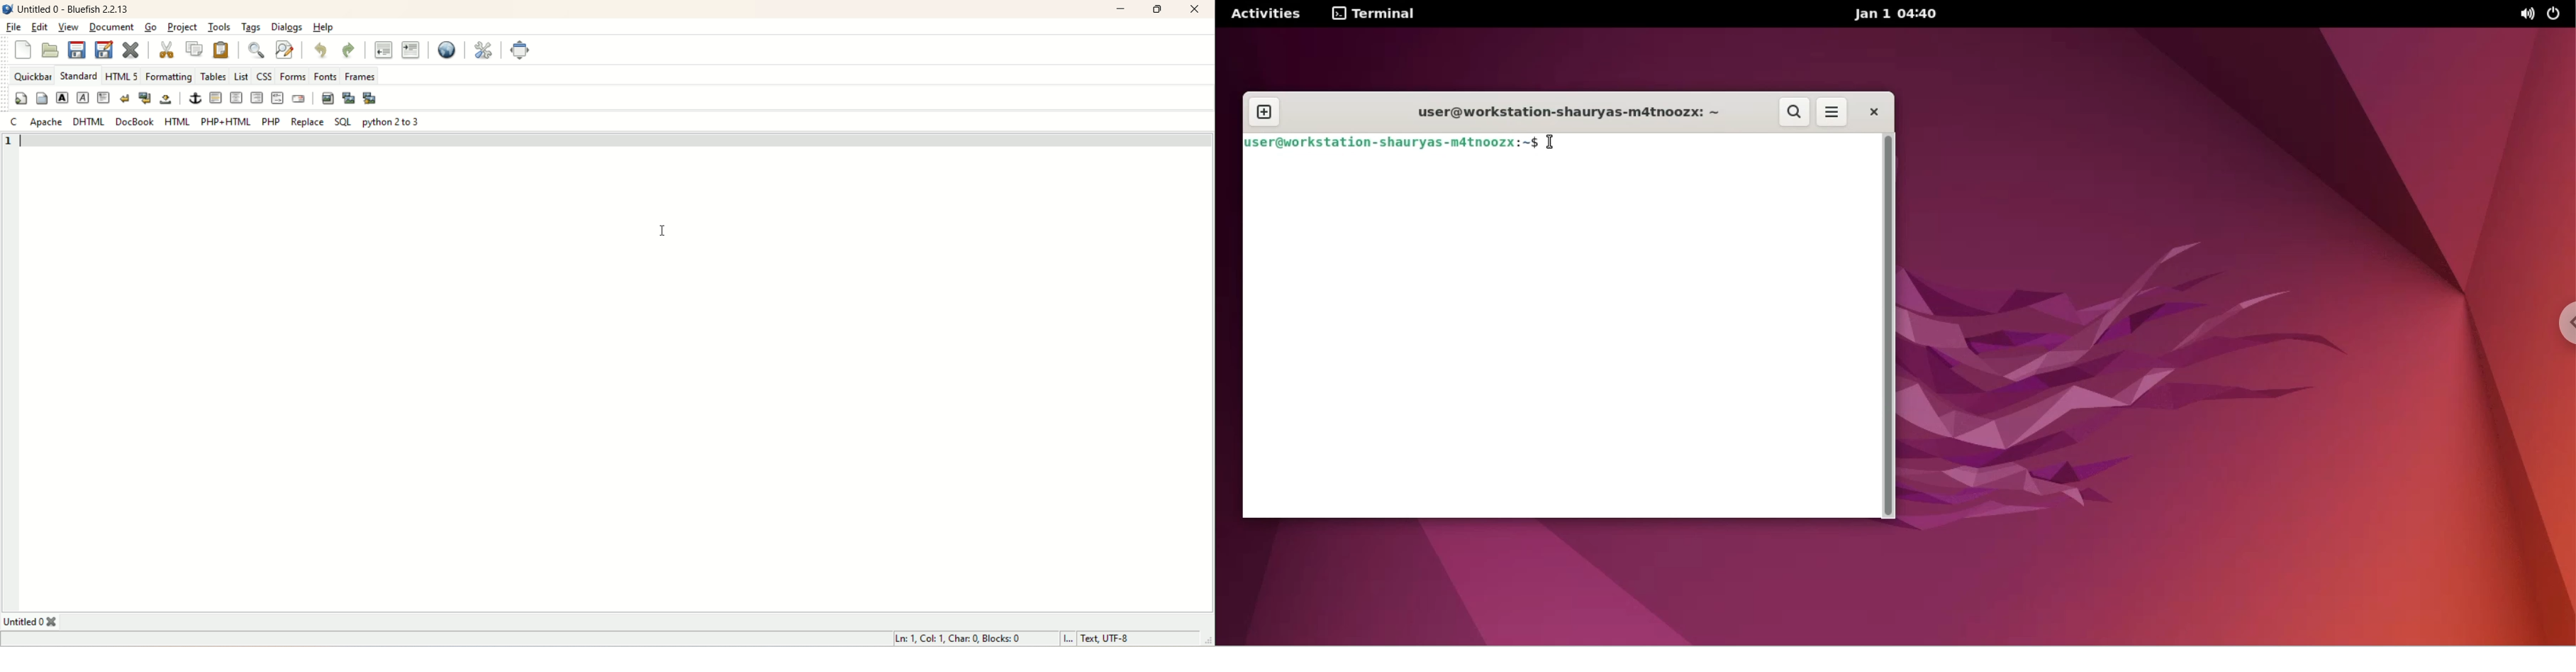  Describe the element at coordinates (522, 51) in the screenshot. I see `fullscreen` at that location.